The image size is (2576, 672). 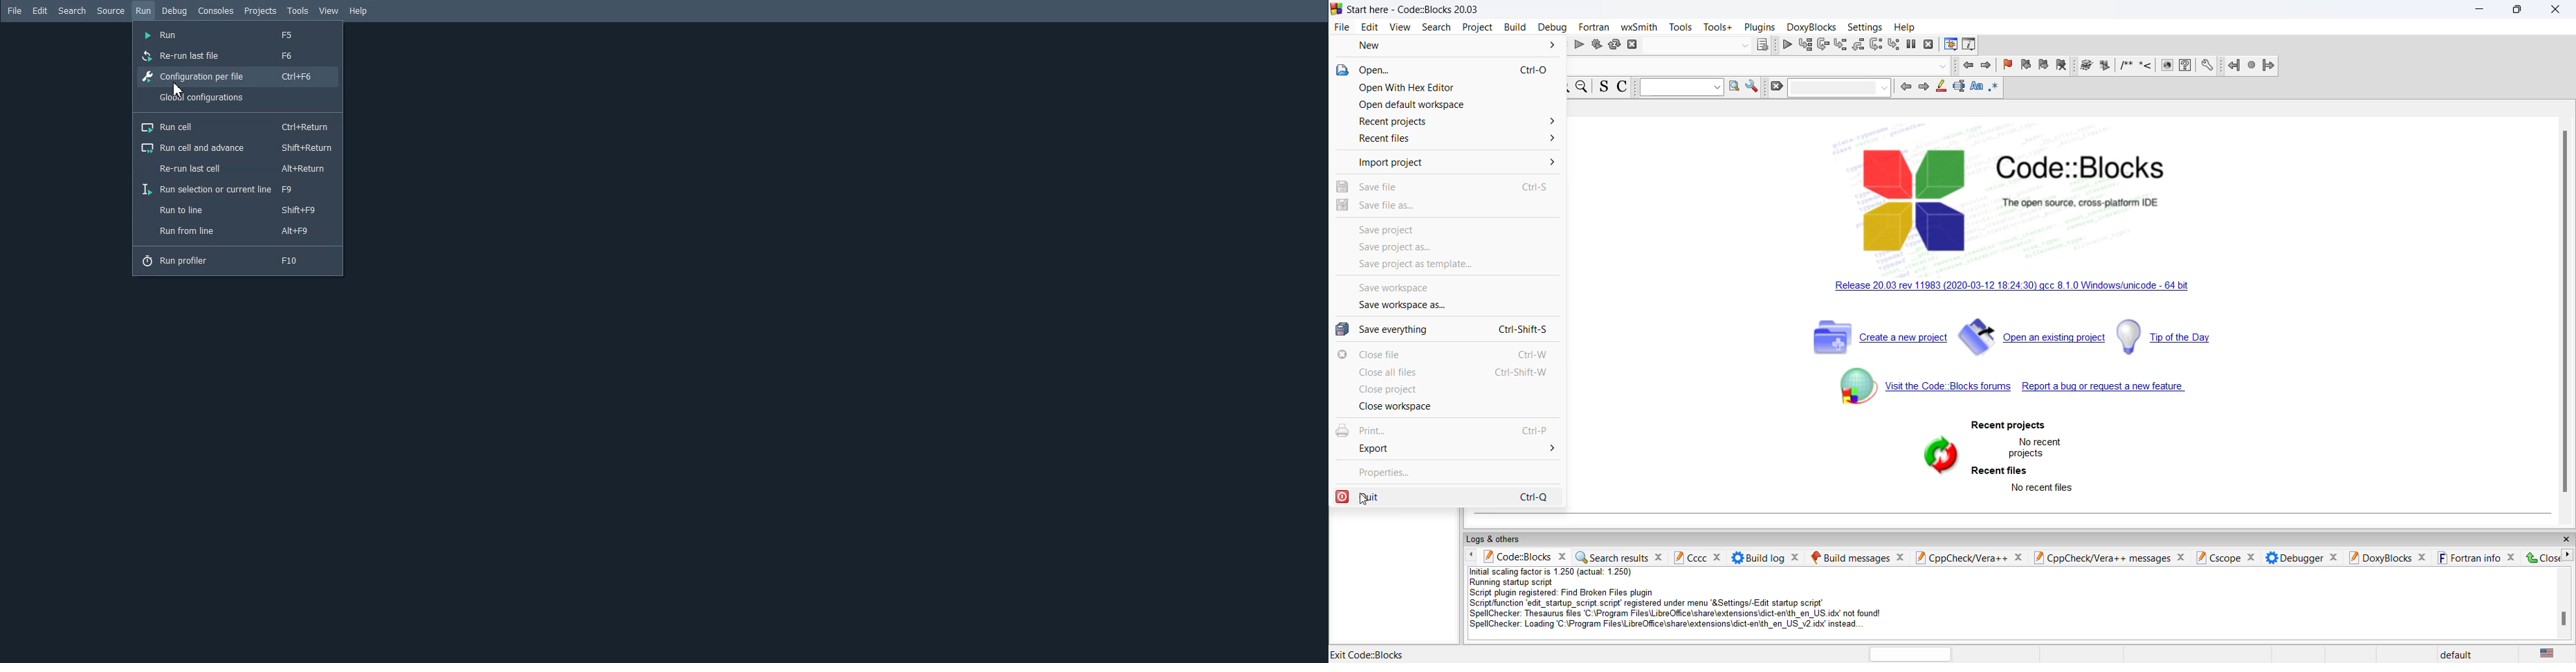 I want to click on close, so click(x=1899, y=556).